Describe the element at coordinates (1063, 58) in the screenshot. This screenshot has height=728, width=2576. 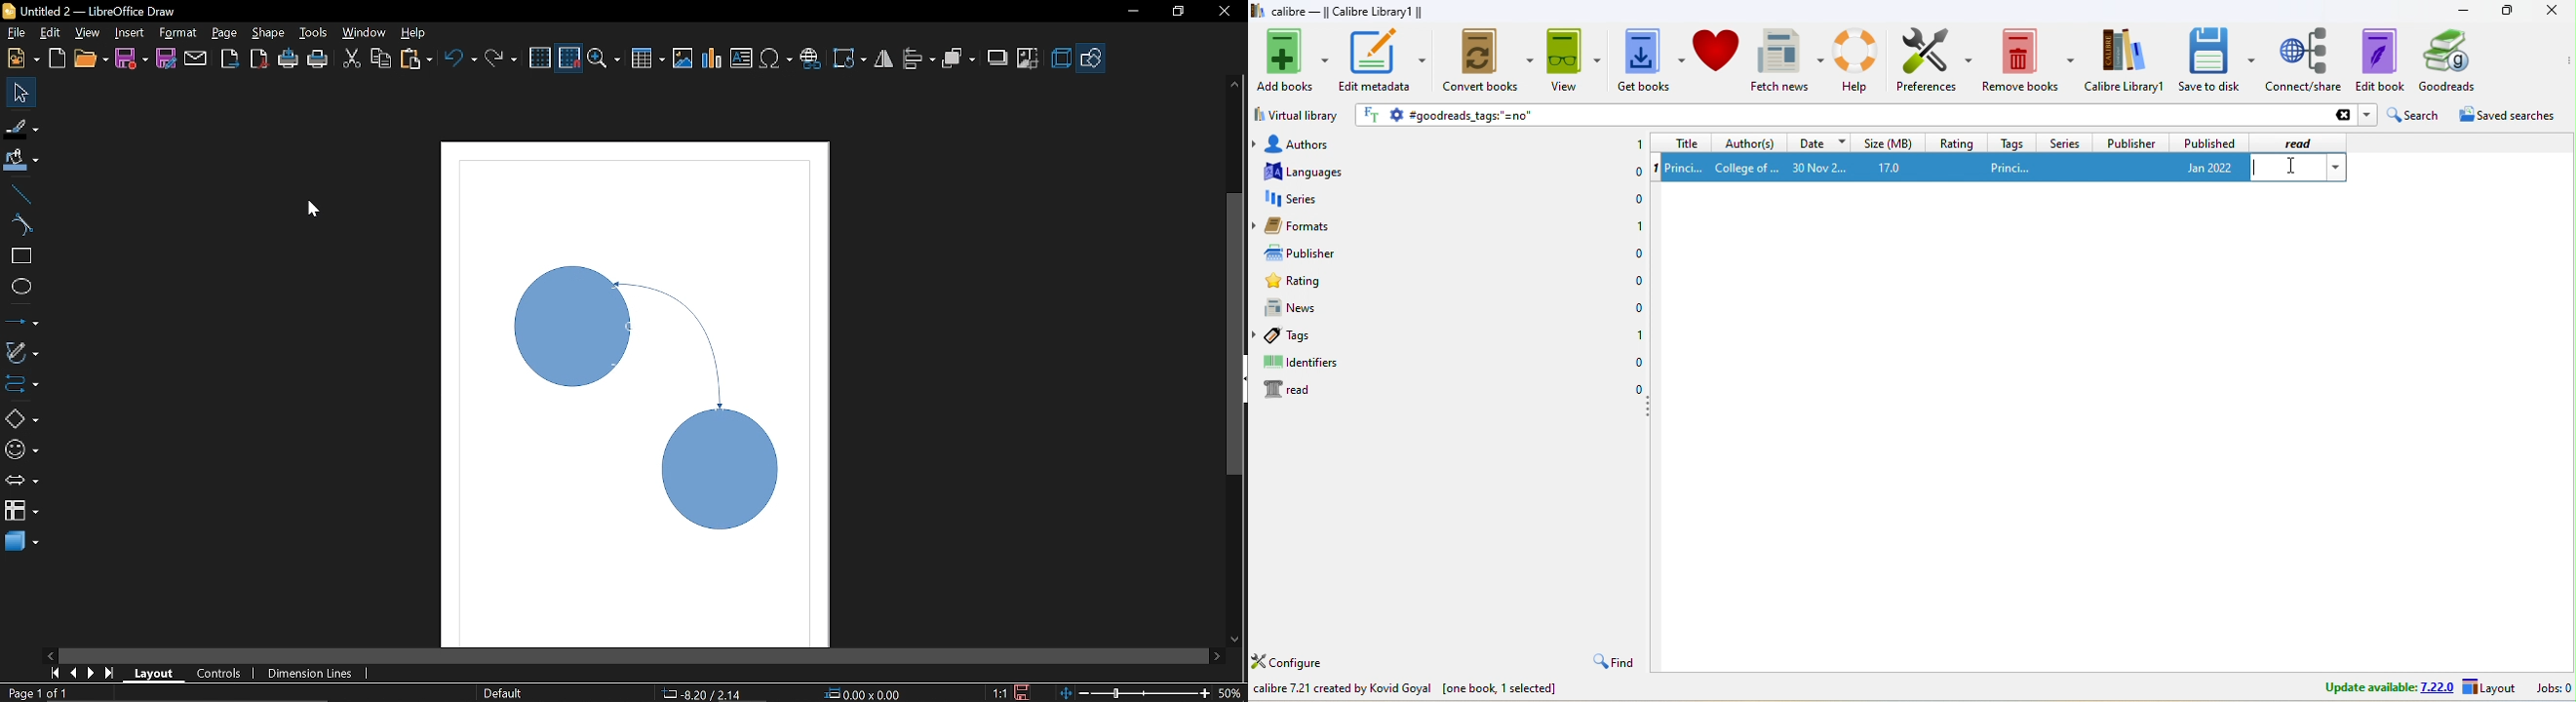
I see `3d effects` at that location.